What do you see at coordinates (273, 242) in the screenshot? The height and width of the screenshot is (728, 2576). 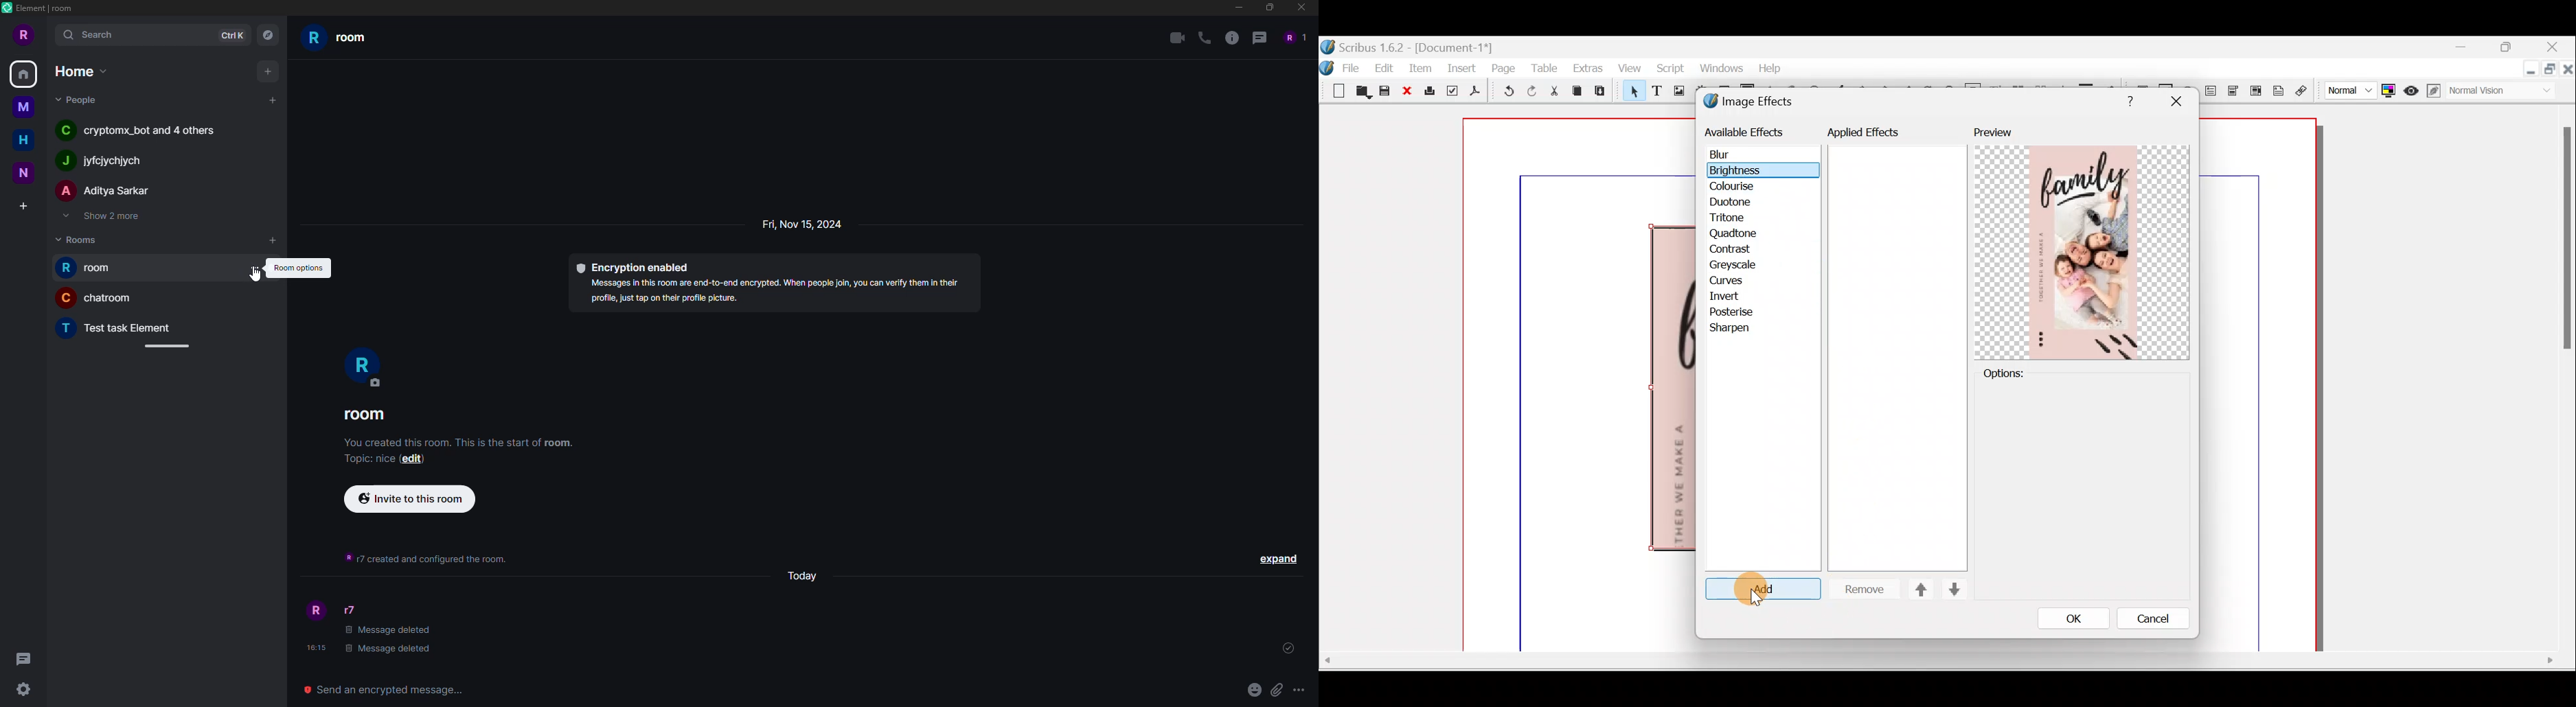 I see `add` at bounding box center [273, 242].